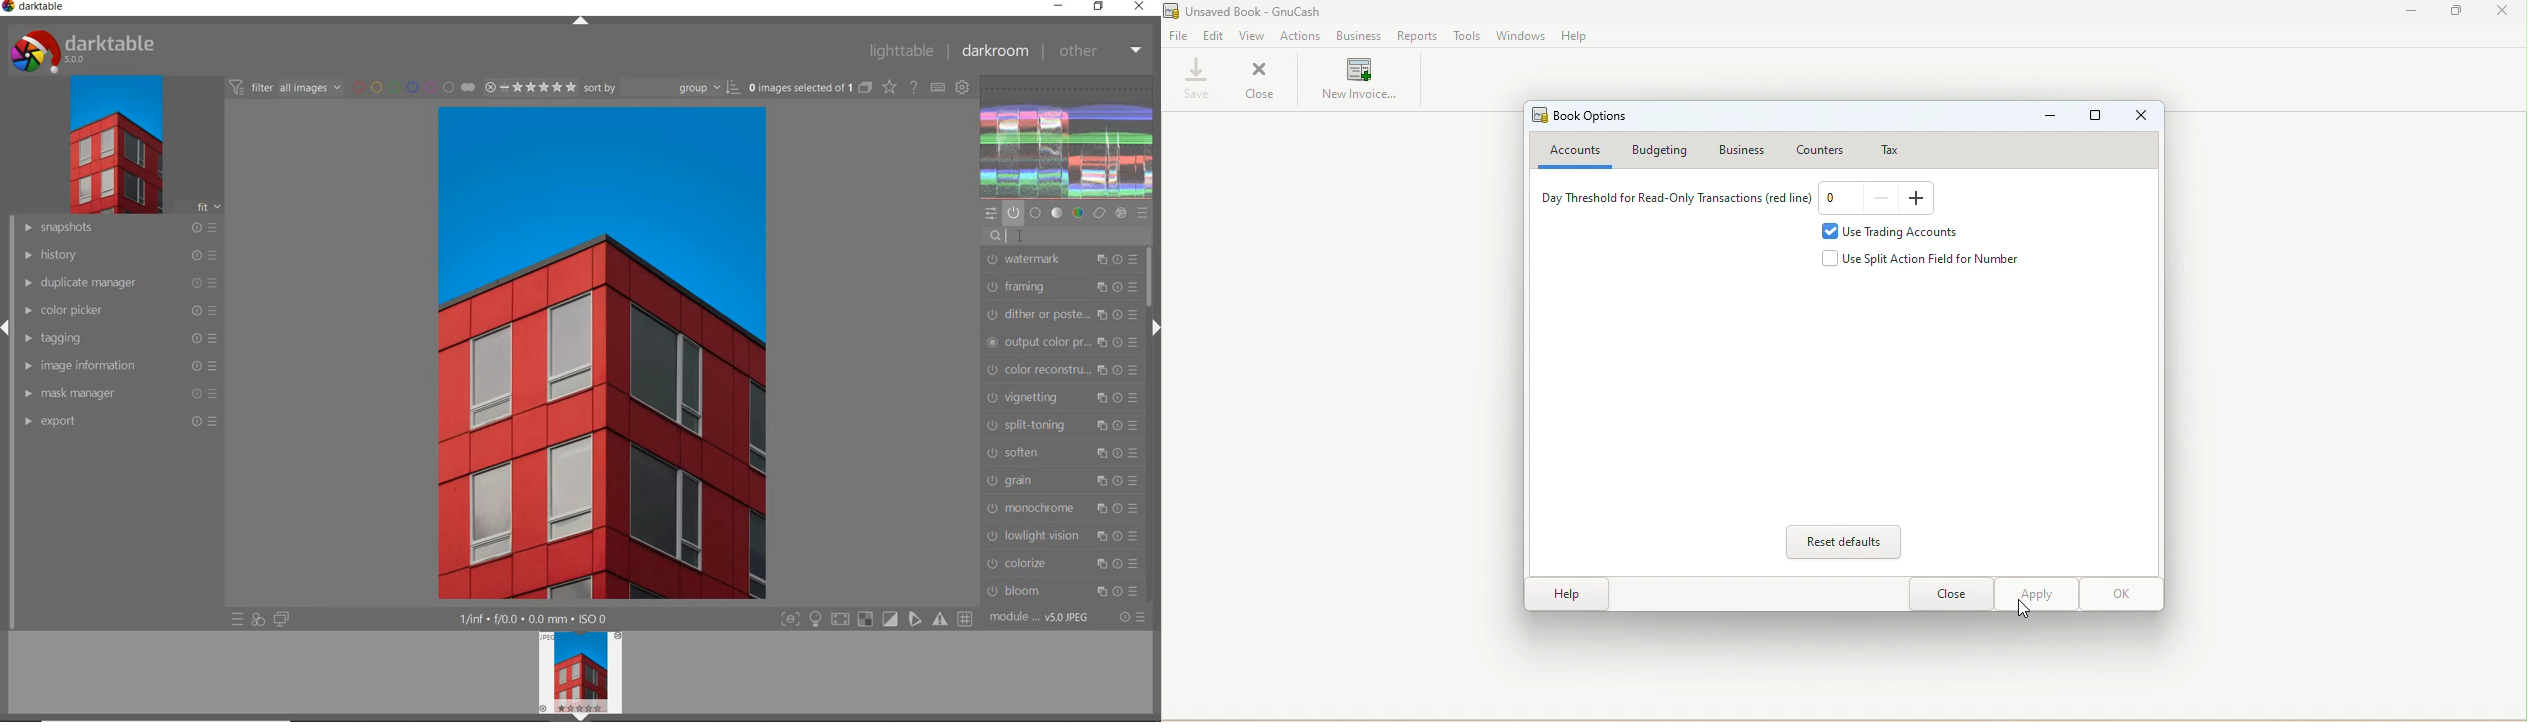 This screenshot has height=728, width=2548. What do you see at coordinates (1572, 152) in the screenshot?
I see `Accounts` at bounding box center [1572, 152].